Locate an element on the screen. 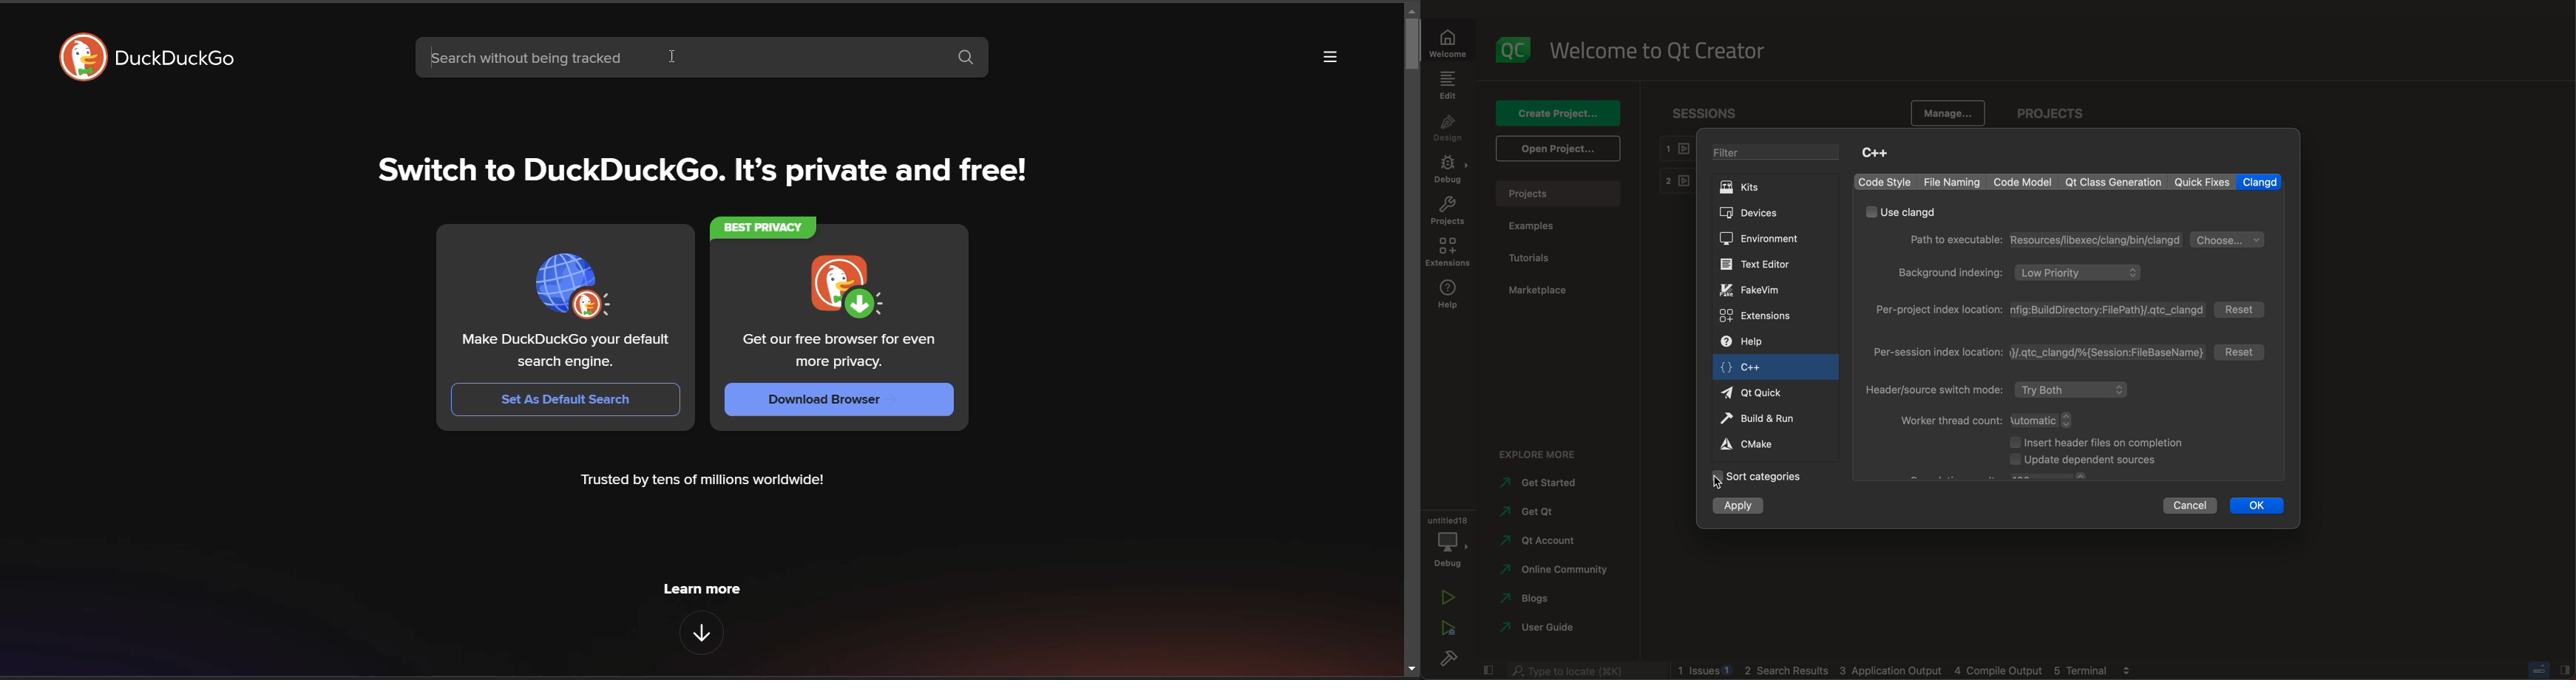 The height and width of the screenshot is (700, 2576). sessions is located at coordinates (1711, 113).